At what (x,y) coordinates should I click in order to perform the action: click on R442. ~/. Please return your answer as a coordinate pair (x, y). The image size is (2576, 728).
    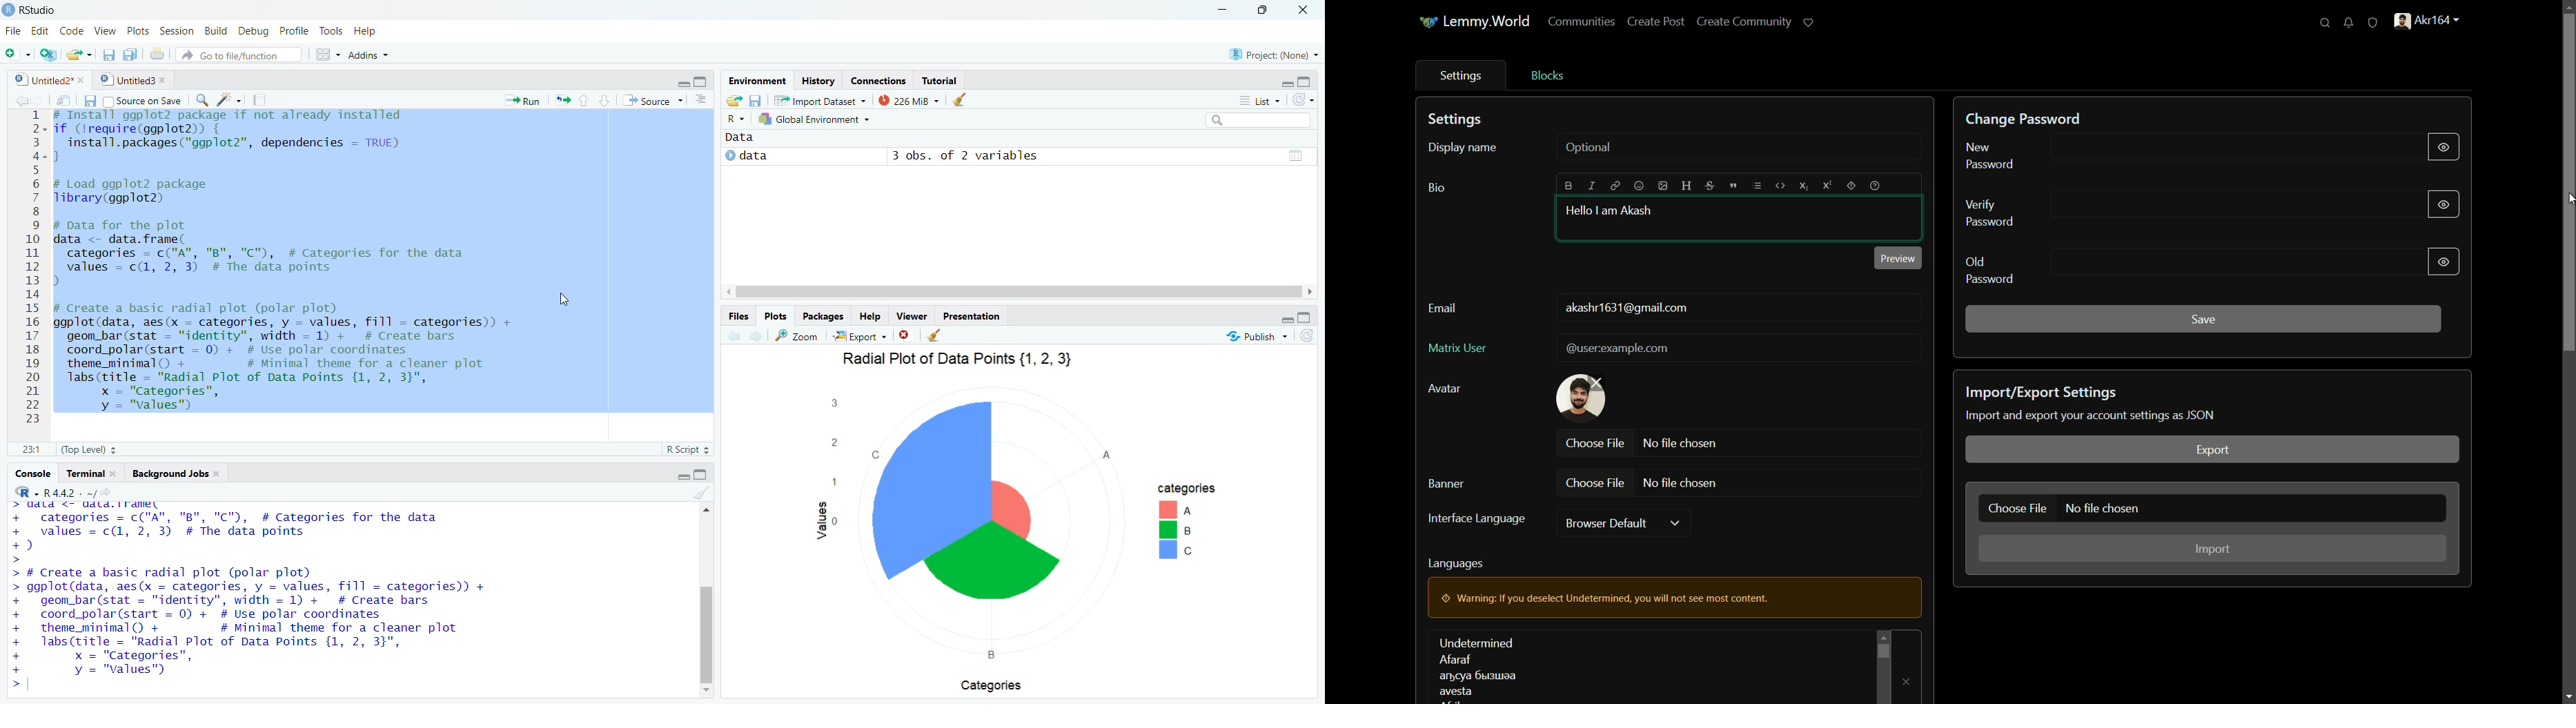
    Looking at the image, I should click on (69, 493).